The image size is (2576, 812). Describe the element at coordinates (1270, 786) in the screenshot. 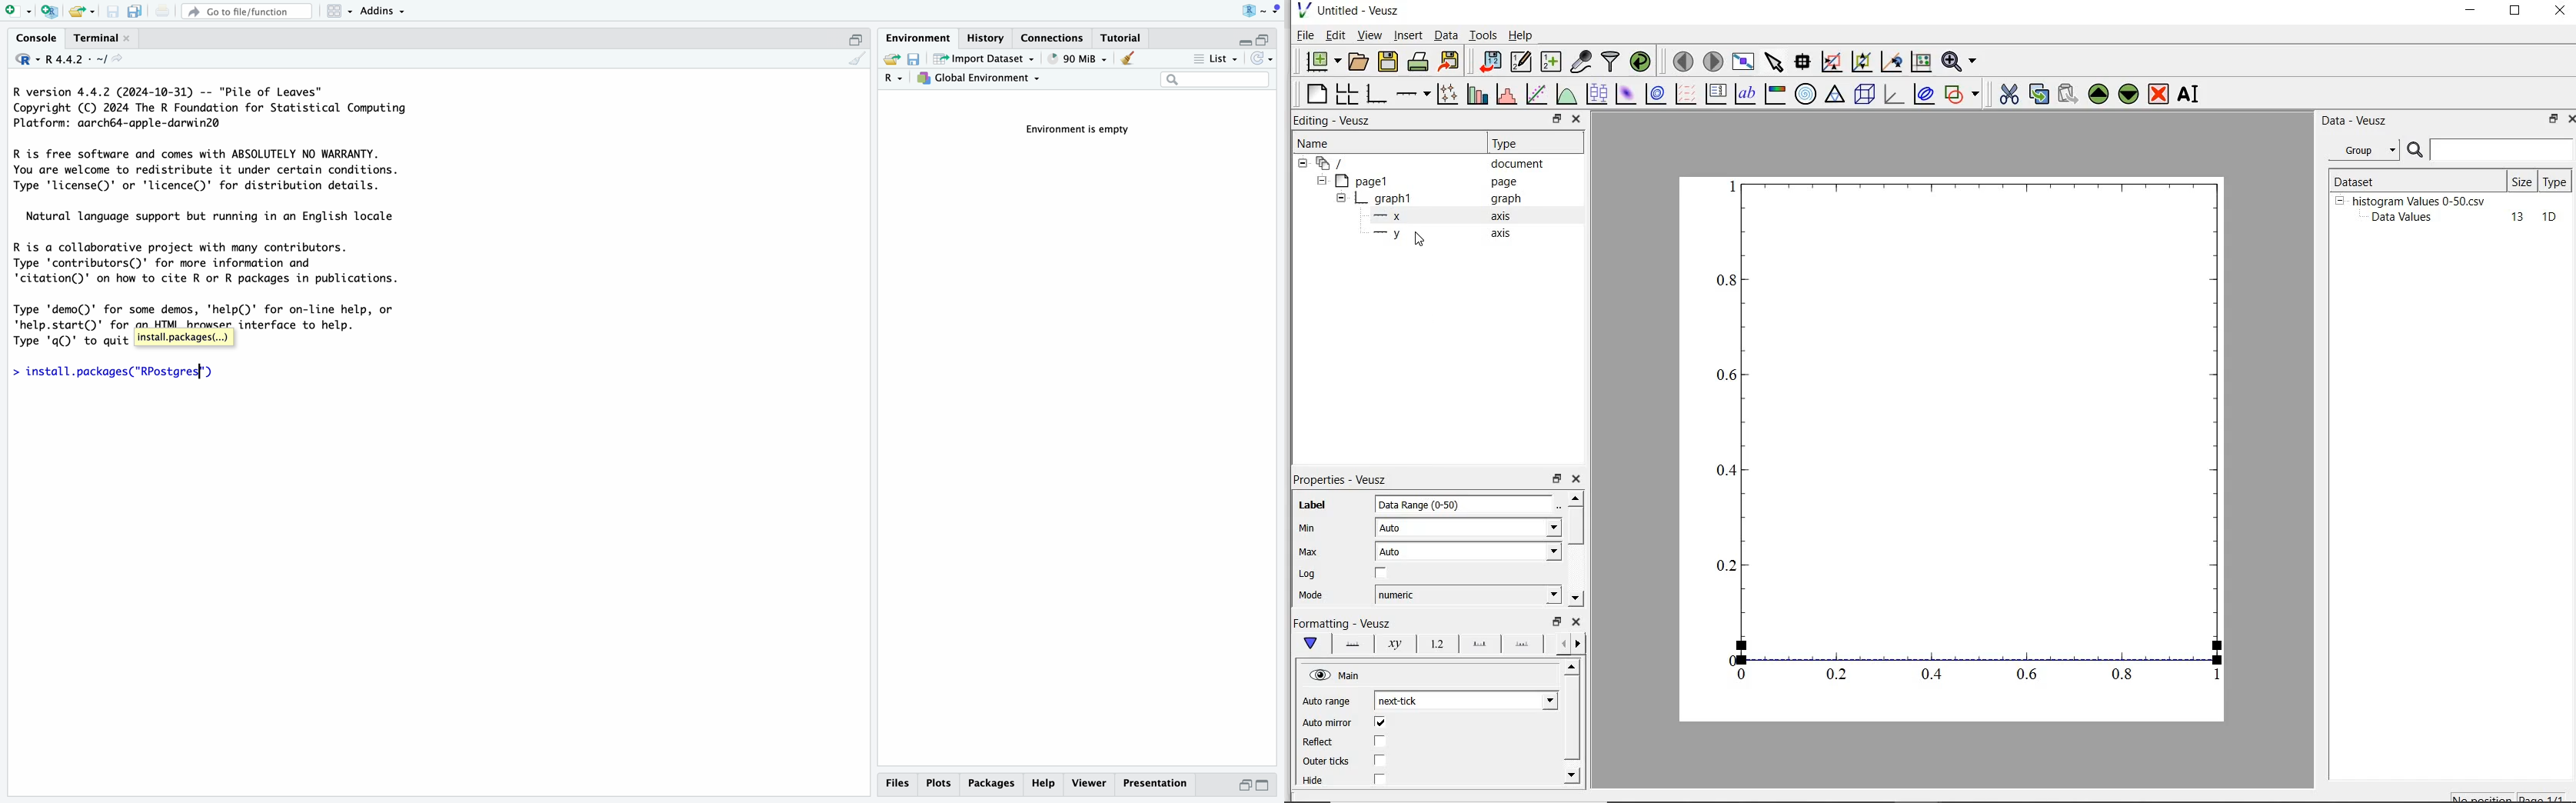

I see `maximize` at that location.